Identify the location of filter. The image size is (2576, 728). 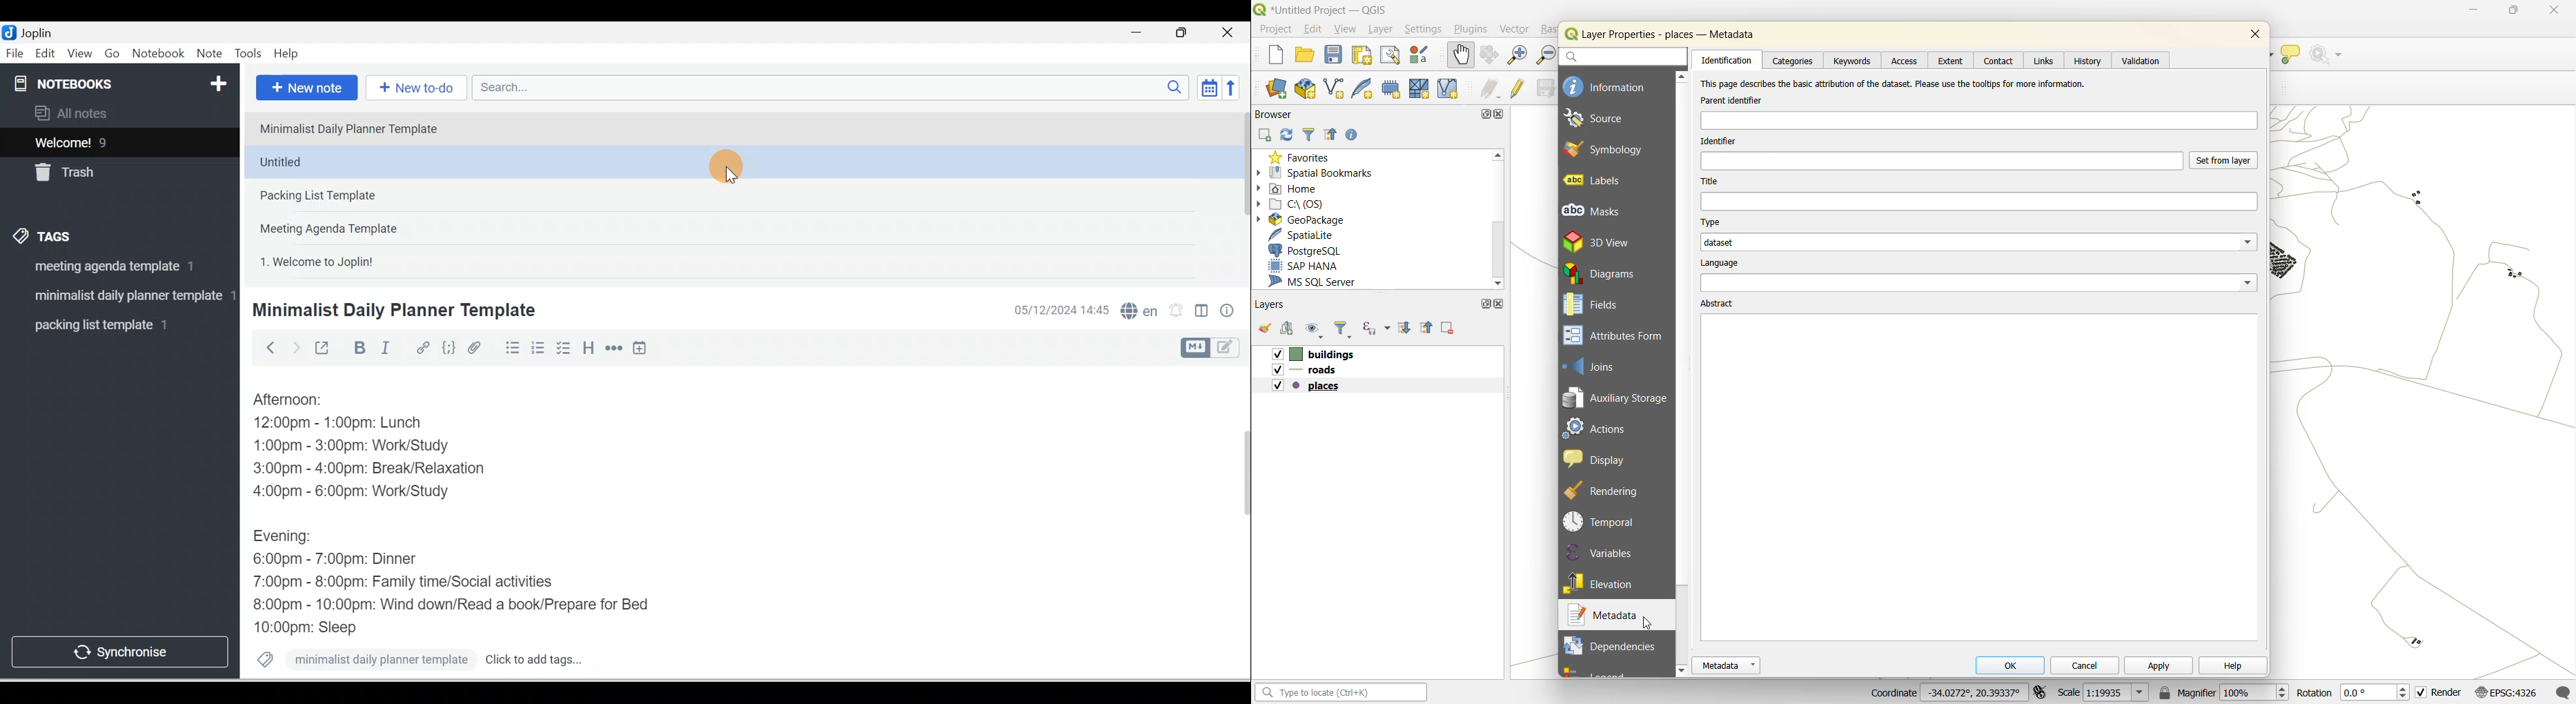
(1343, 329).